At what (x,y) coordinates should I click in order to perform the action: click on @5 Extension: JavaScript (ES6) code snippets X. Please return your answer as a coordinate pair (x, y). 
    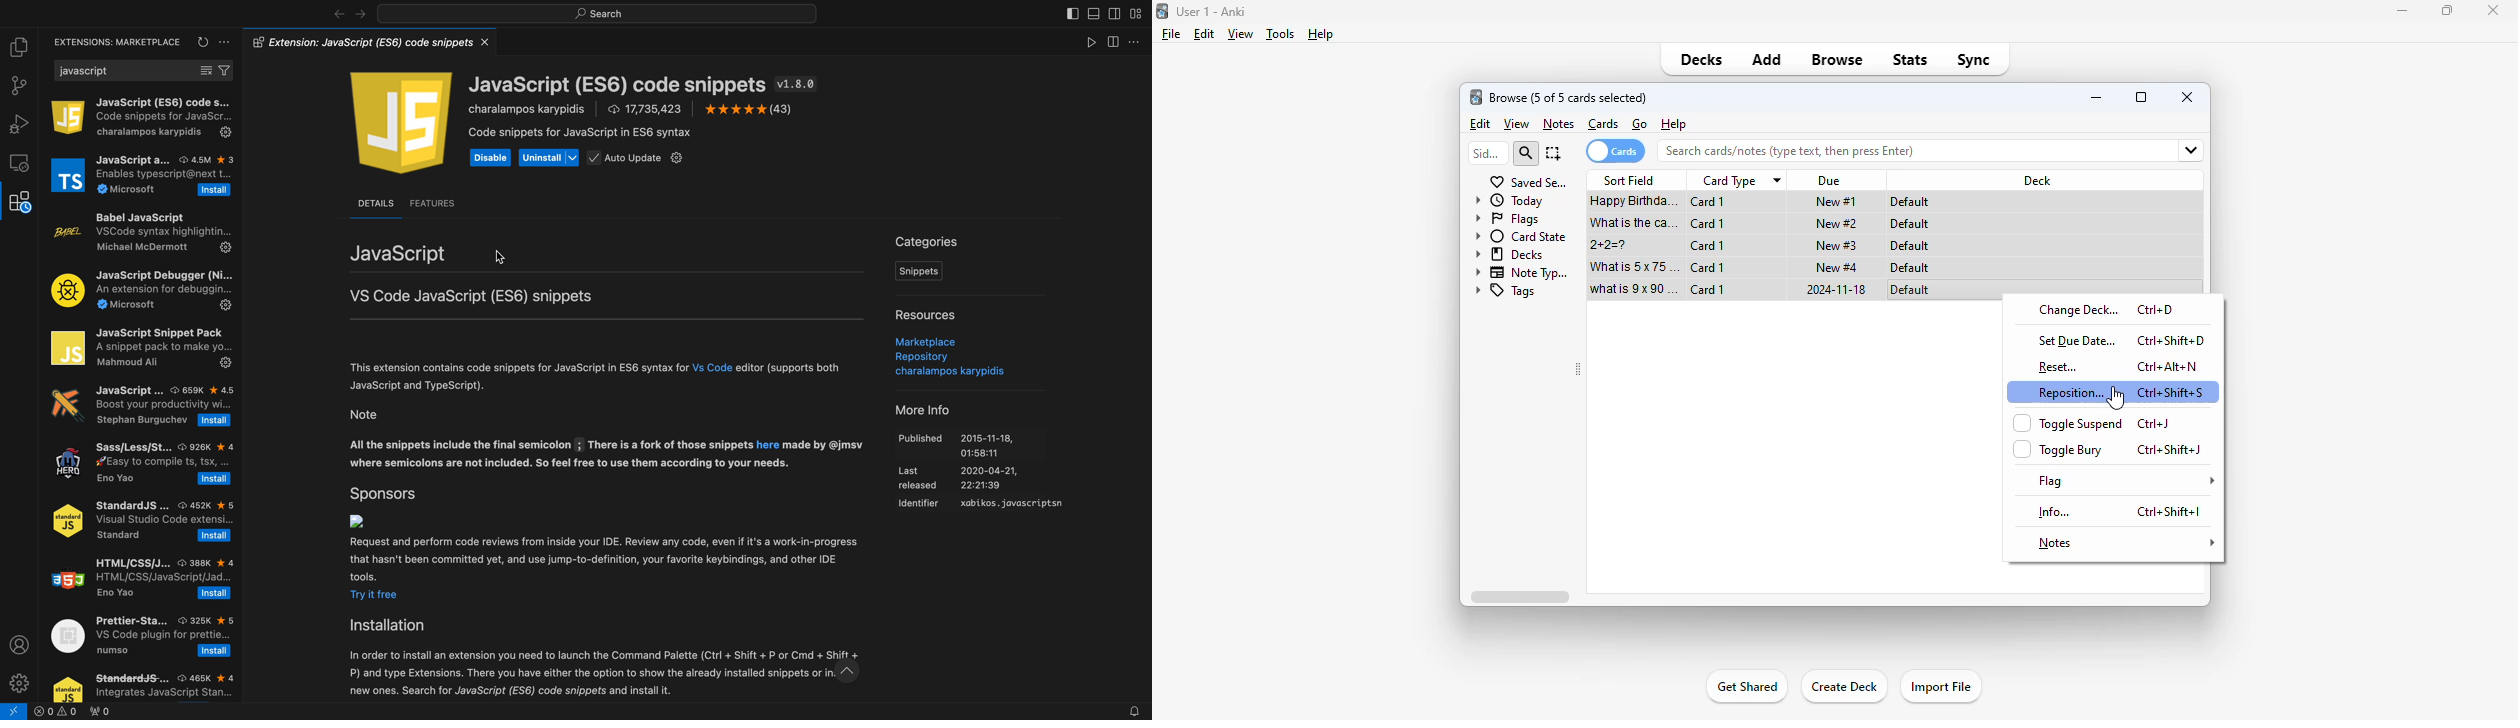
    Looking at the image, I should click on (371, 41).